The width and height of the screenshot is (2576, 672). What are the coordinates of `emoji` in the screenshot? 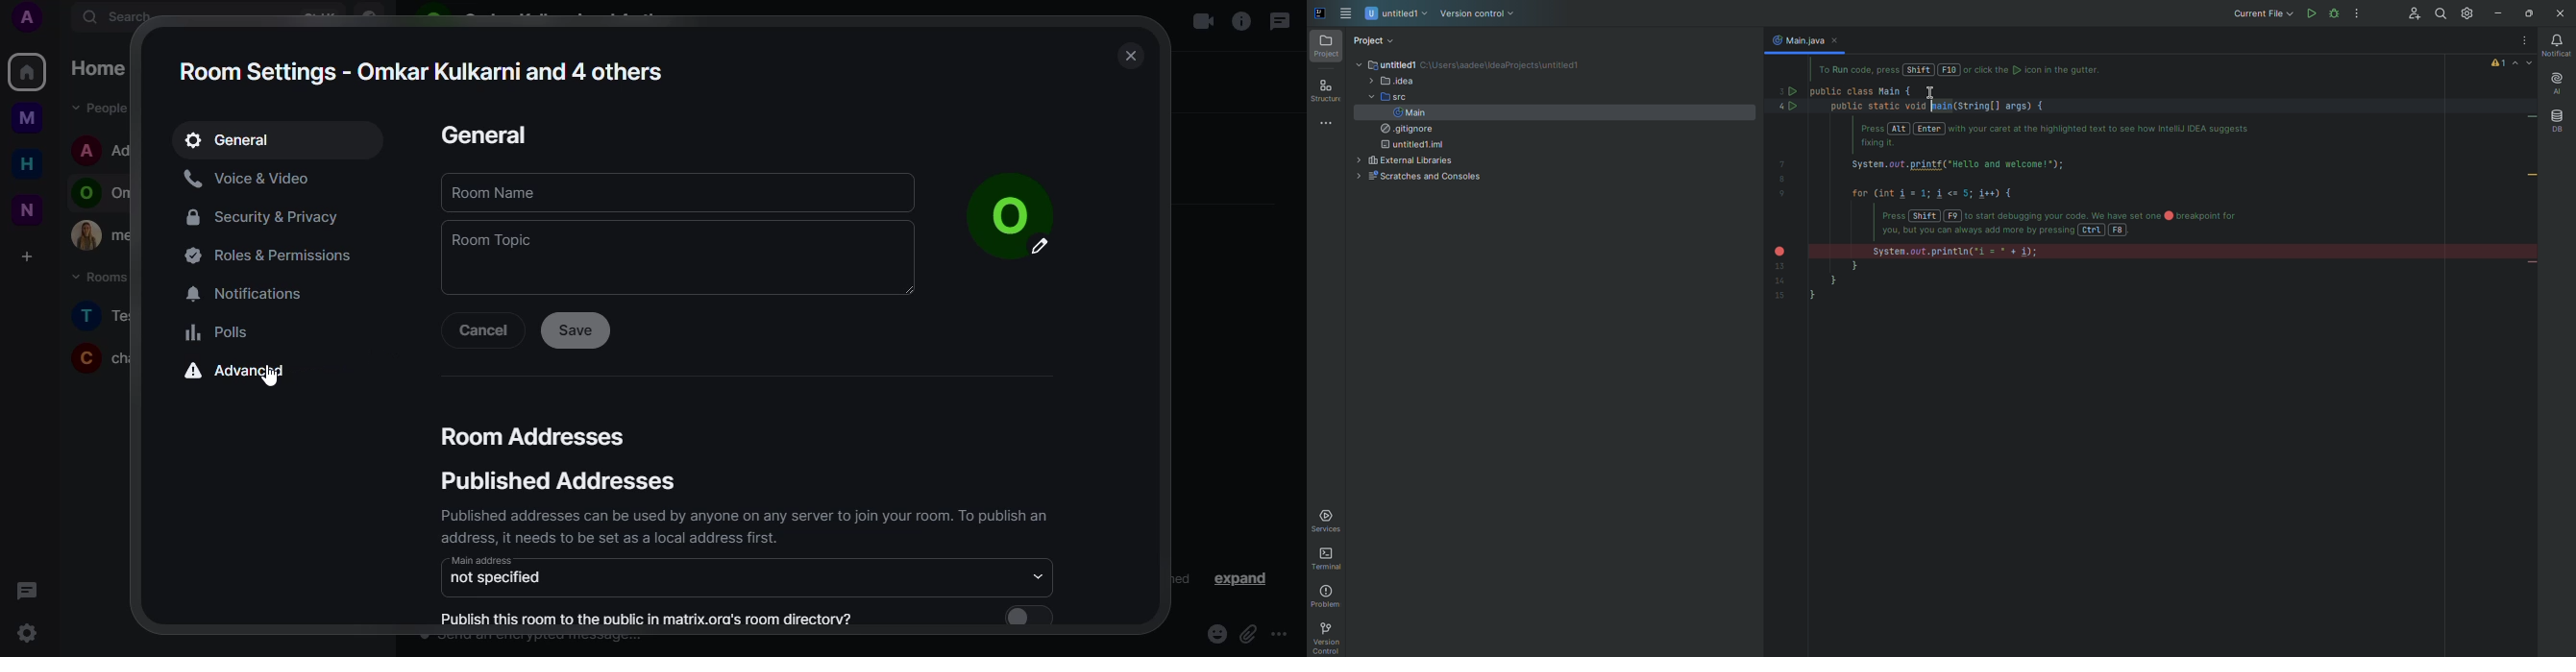 It's located at (1214, 635).